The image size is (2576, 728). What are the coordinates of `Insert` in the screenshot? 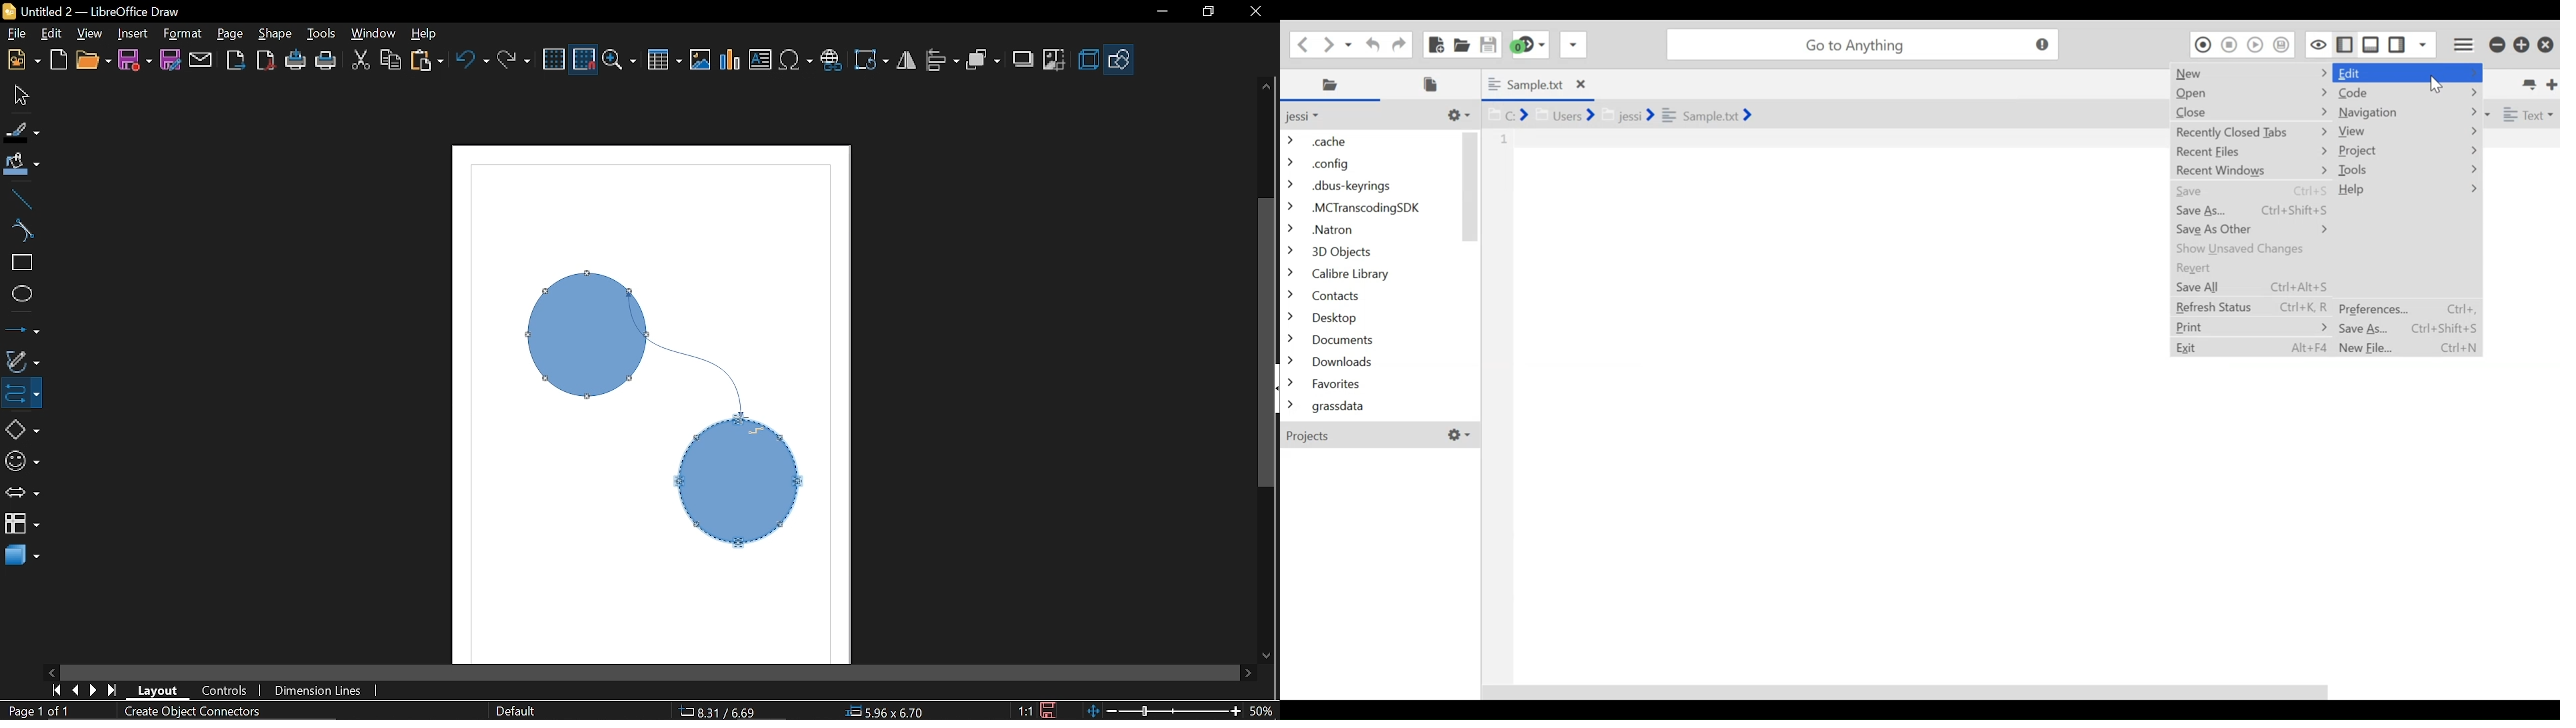 It's located at (131, 33).